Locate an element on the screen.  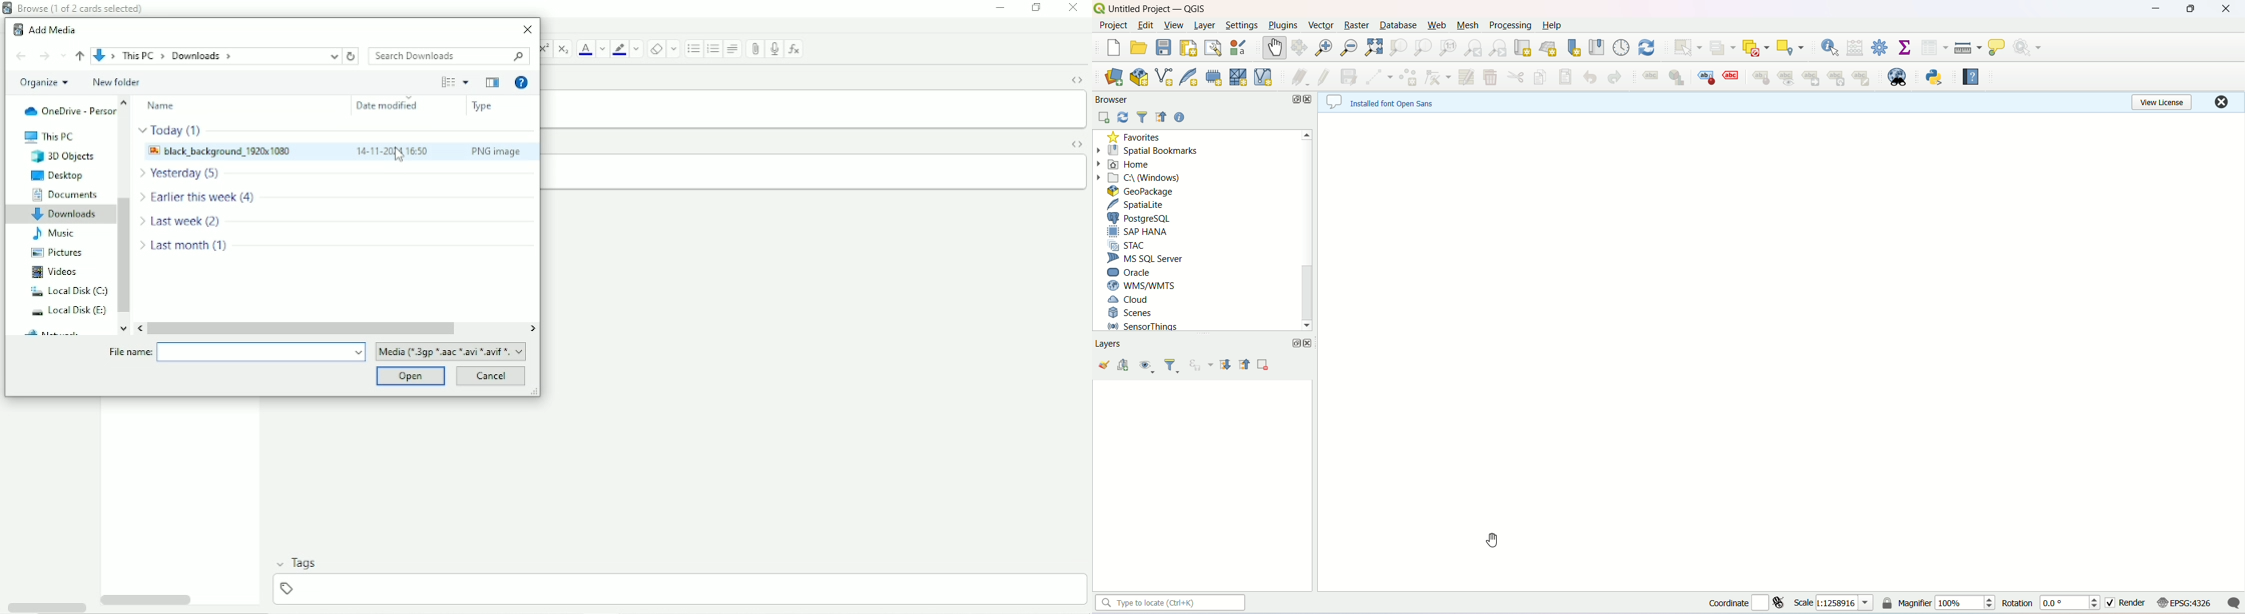
 29854292  is located at coordinates (1844, 603).